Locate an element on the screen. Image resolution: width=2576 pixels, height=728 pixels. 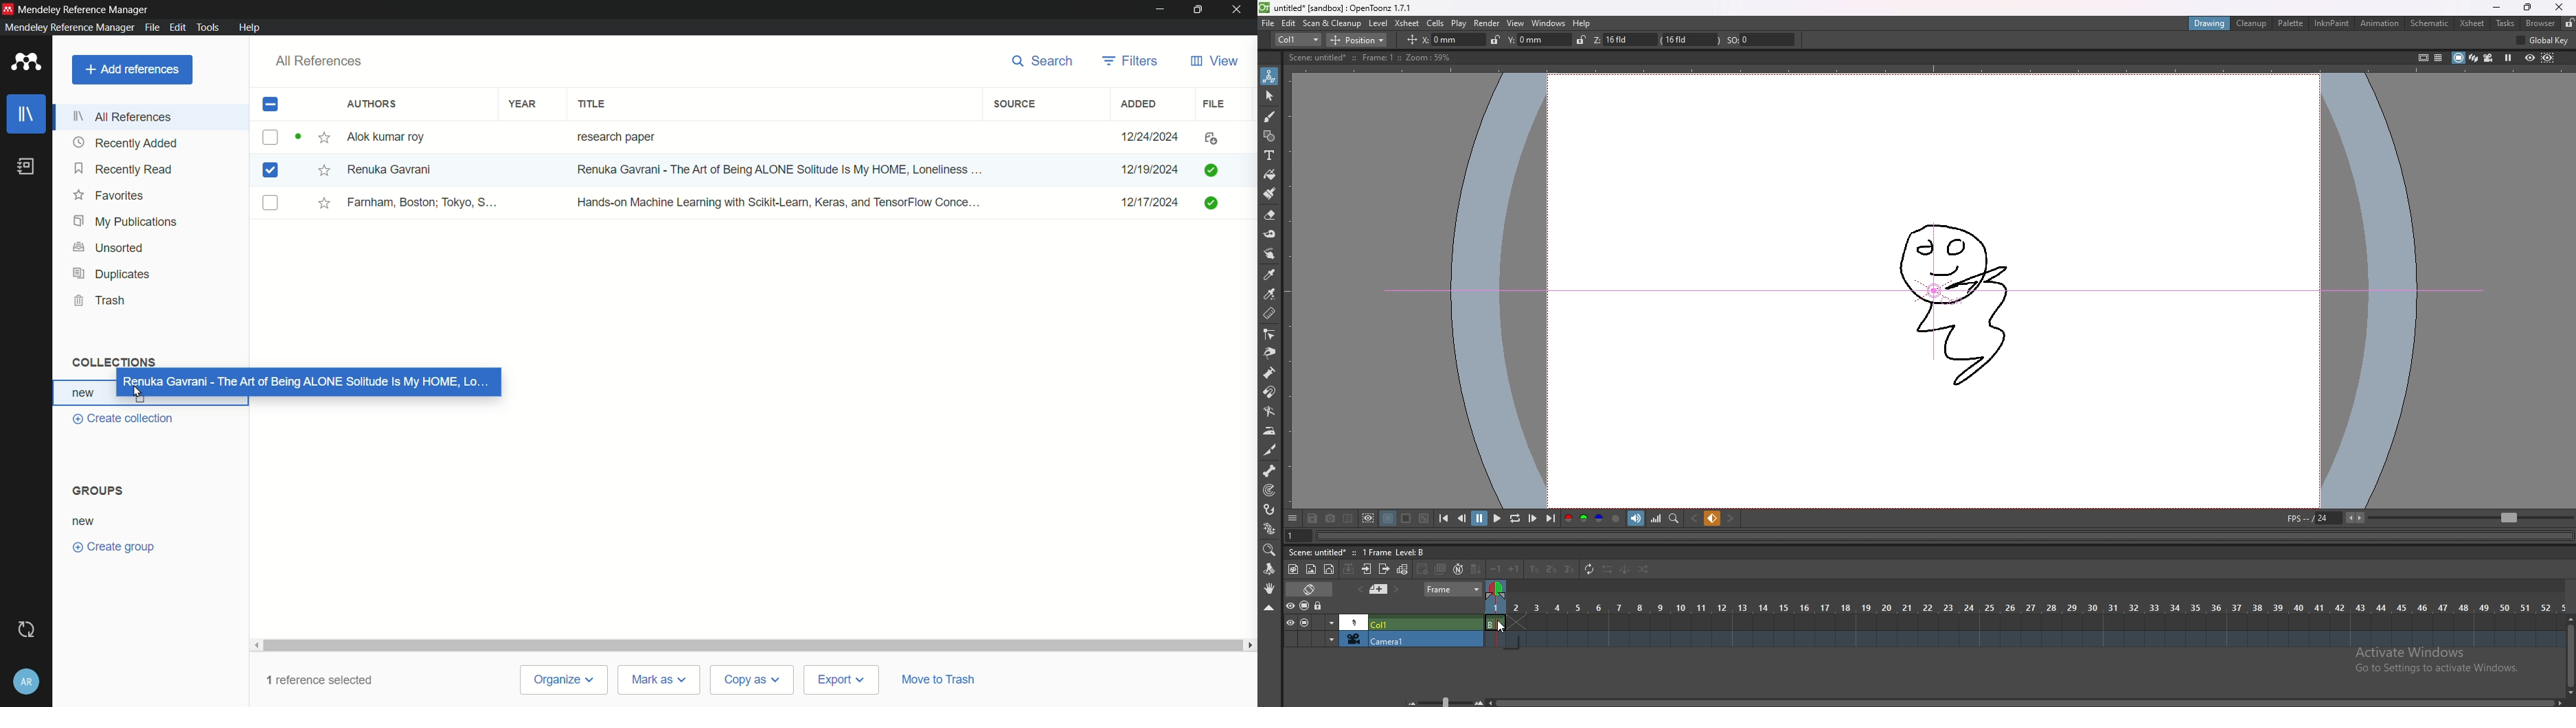
sub camera preview is located at coordinates (2549, 58).